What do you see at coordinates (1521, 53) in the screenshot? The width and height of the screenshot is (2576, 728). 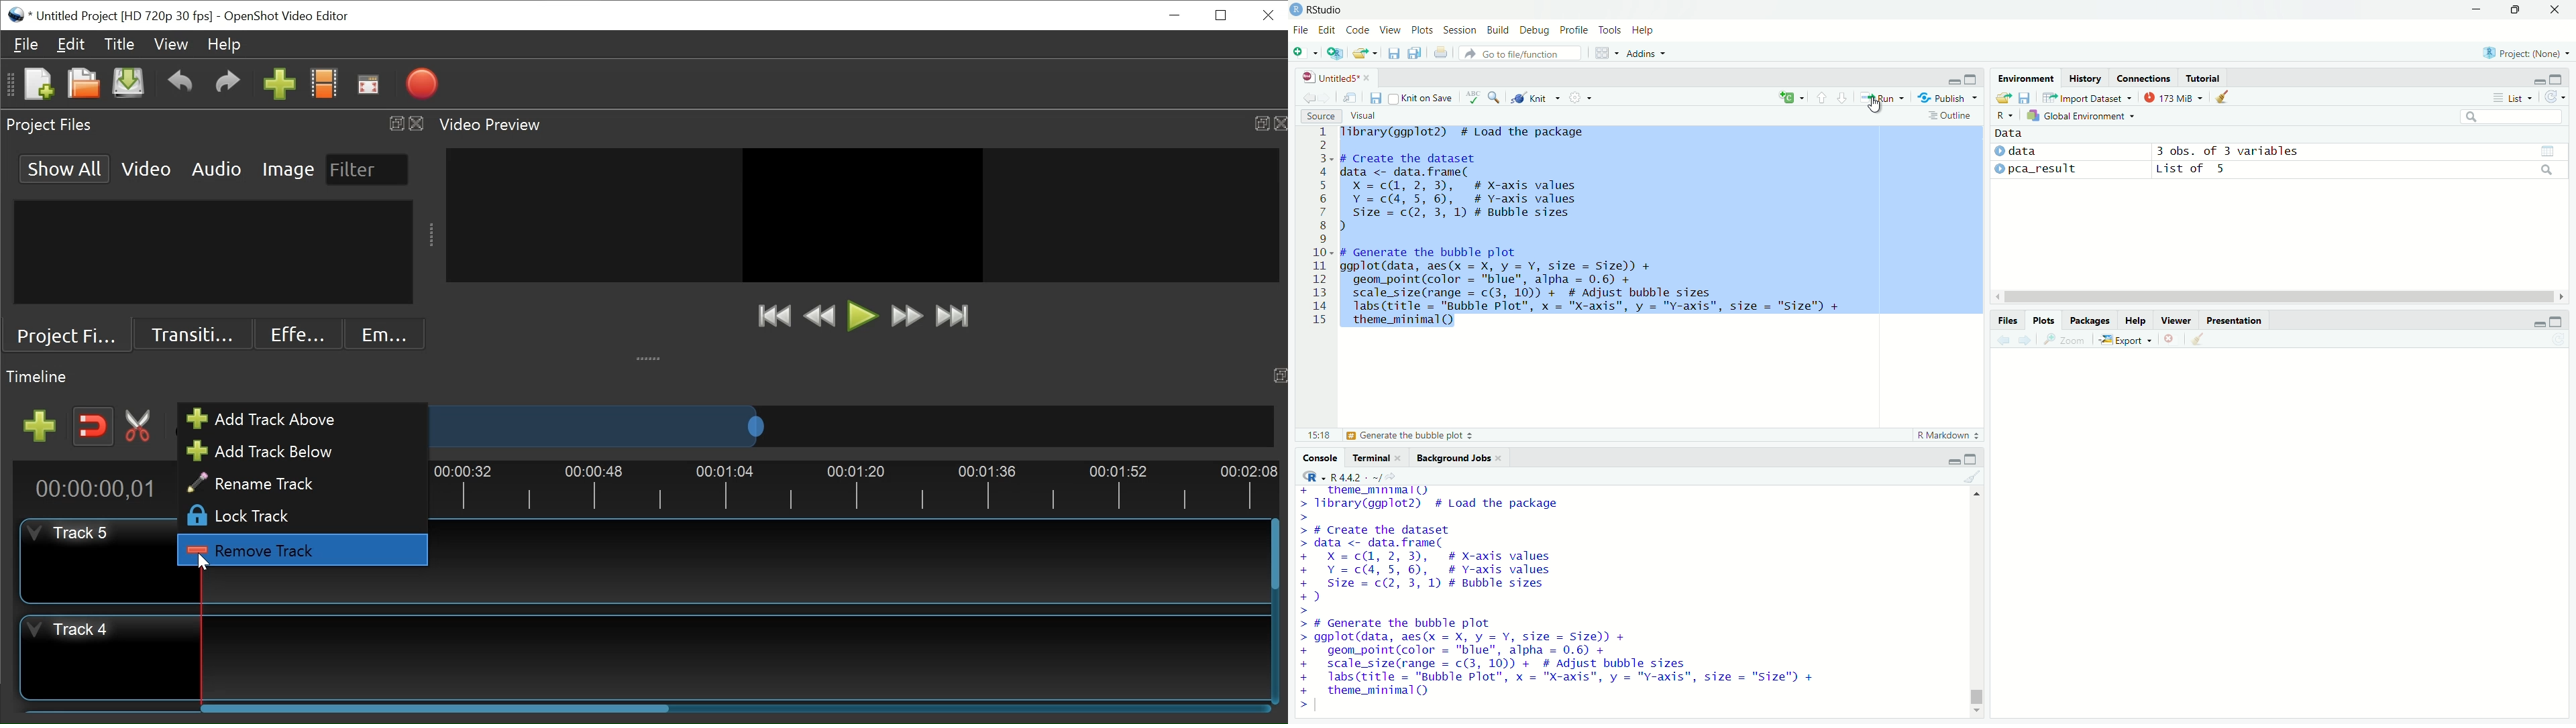 I see `go to file/function` at bounding box center [1521, 53].